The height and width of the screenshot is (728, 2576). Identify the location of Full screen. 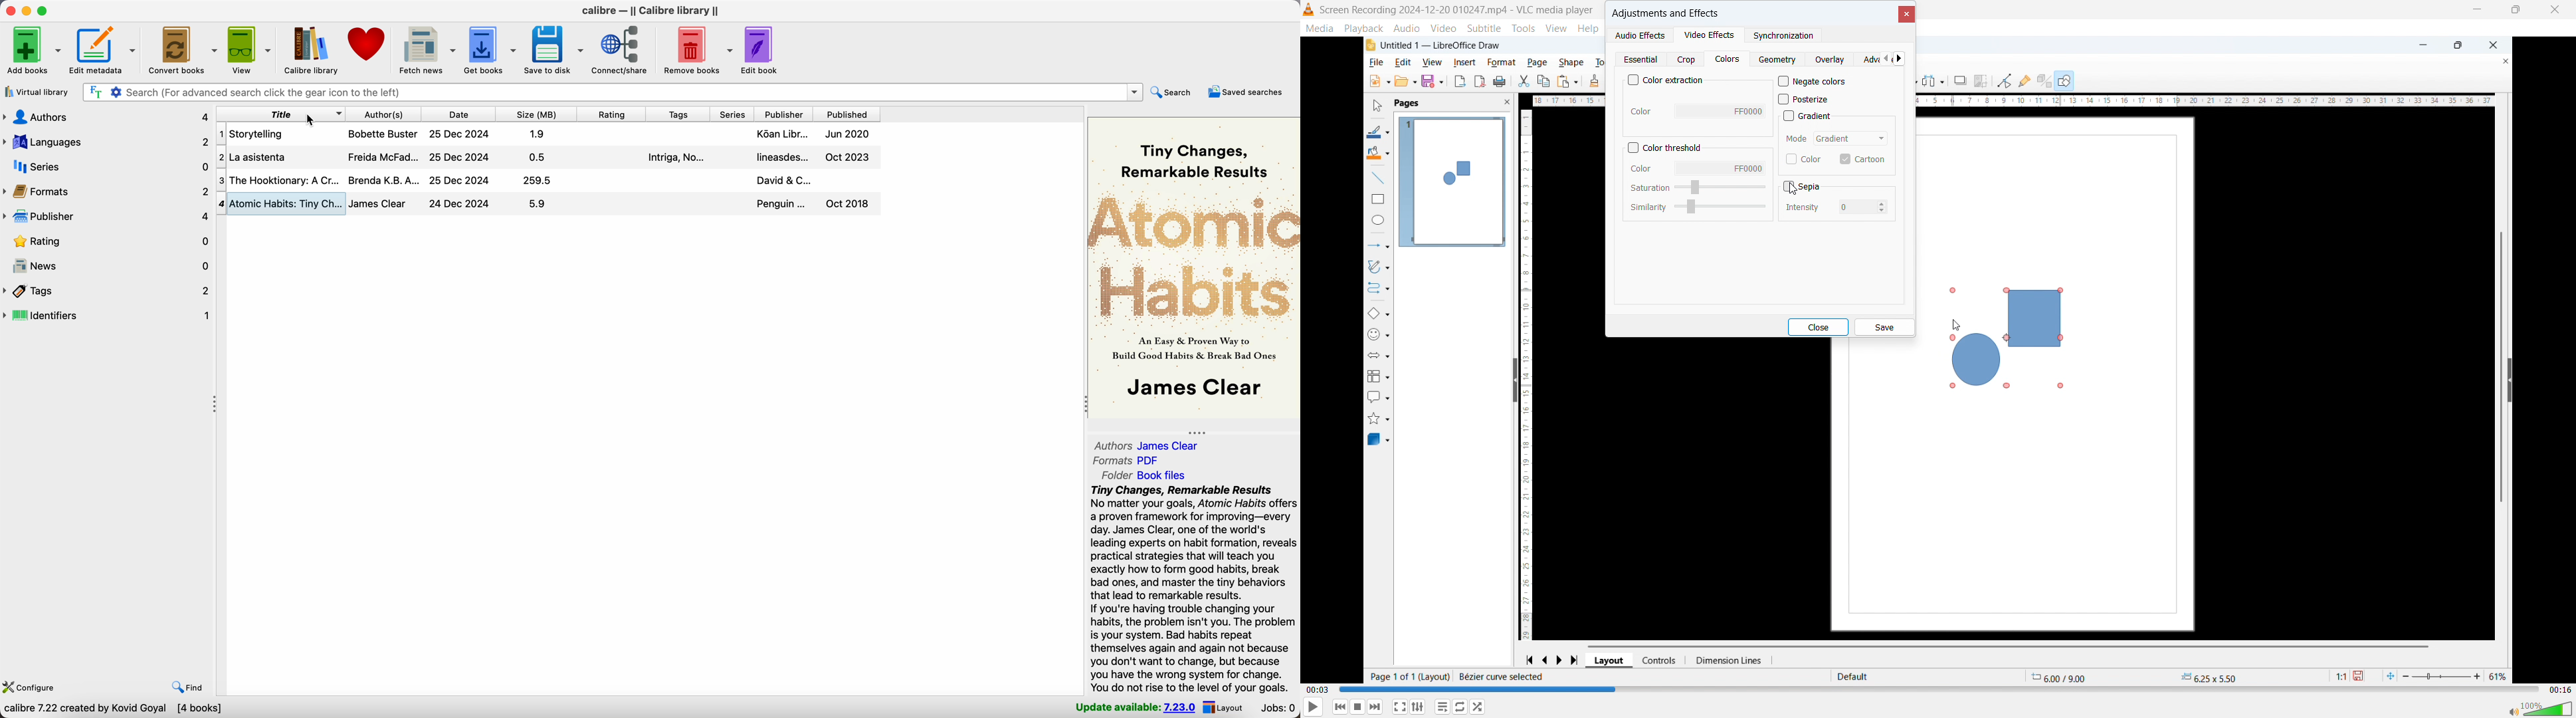
(1400, 707).